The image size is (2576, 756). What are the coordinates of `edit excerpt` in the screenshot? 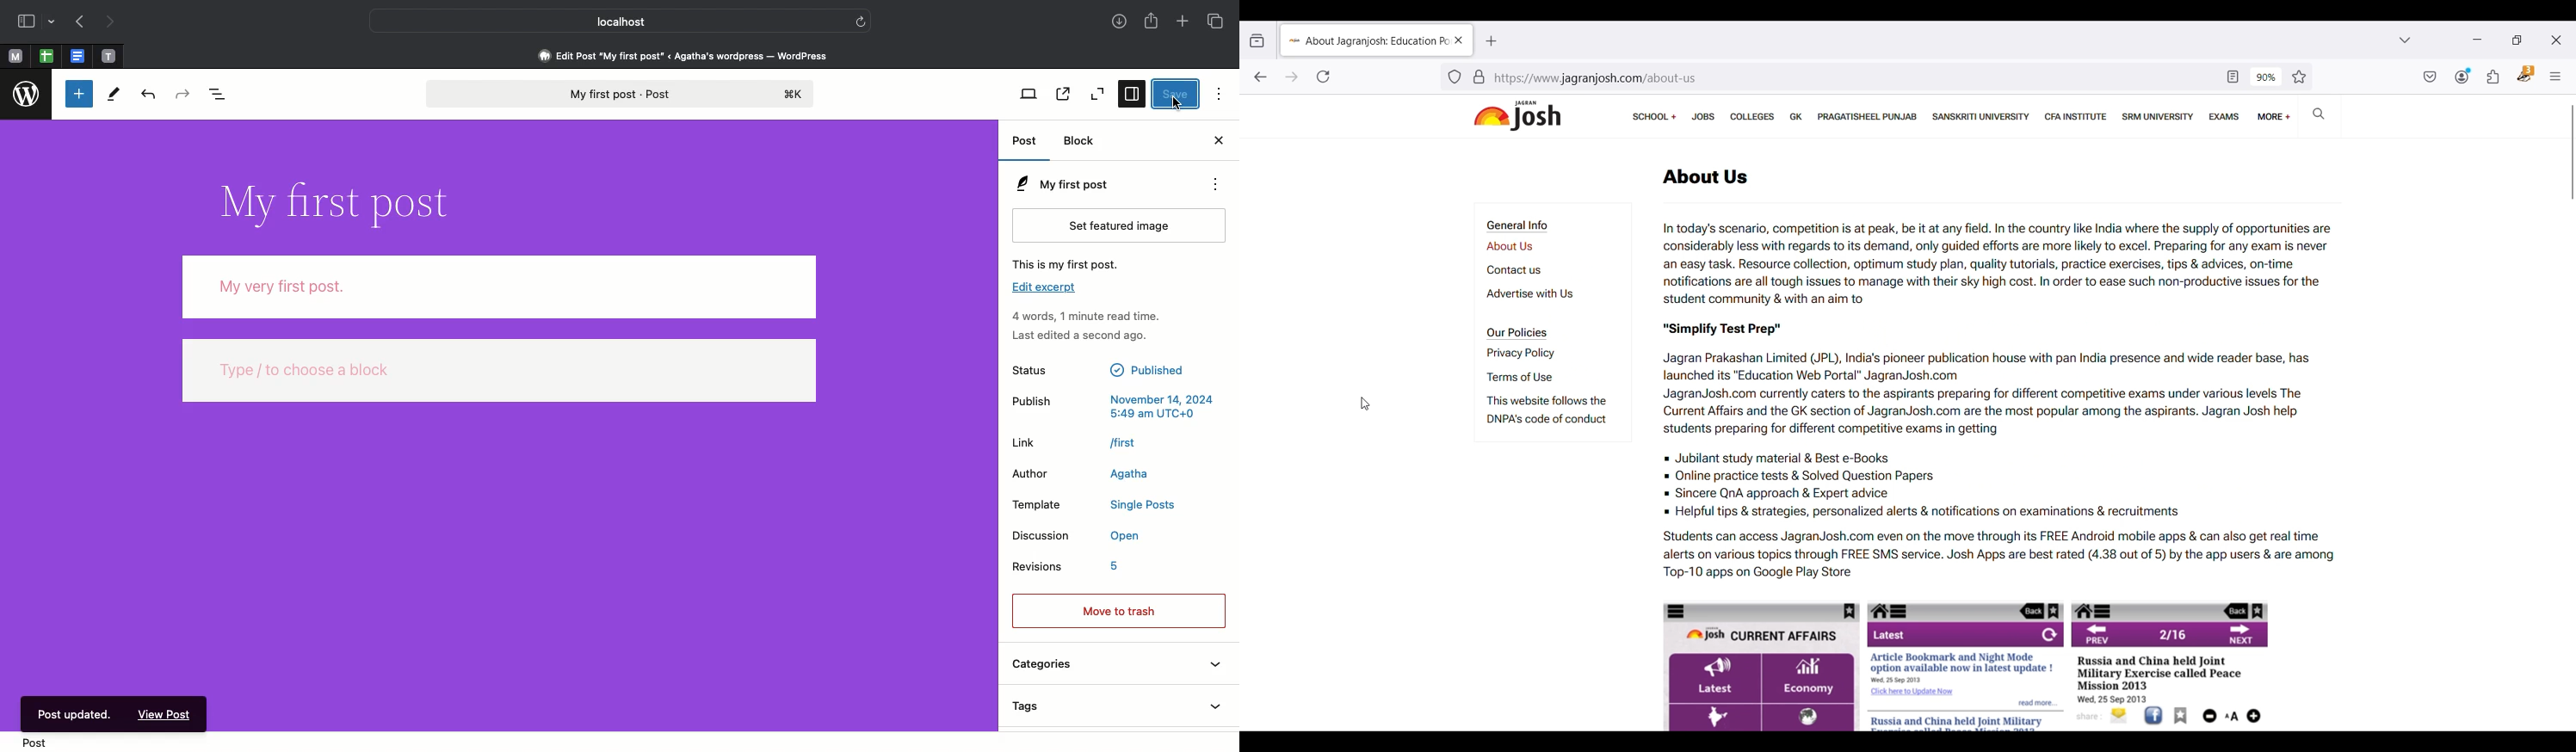 It's located at (1045, 290).